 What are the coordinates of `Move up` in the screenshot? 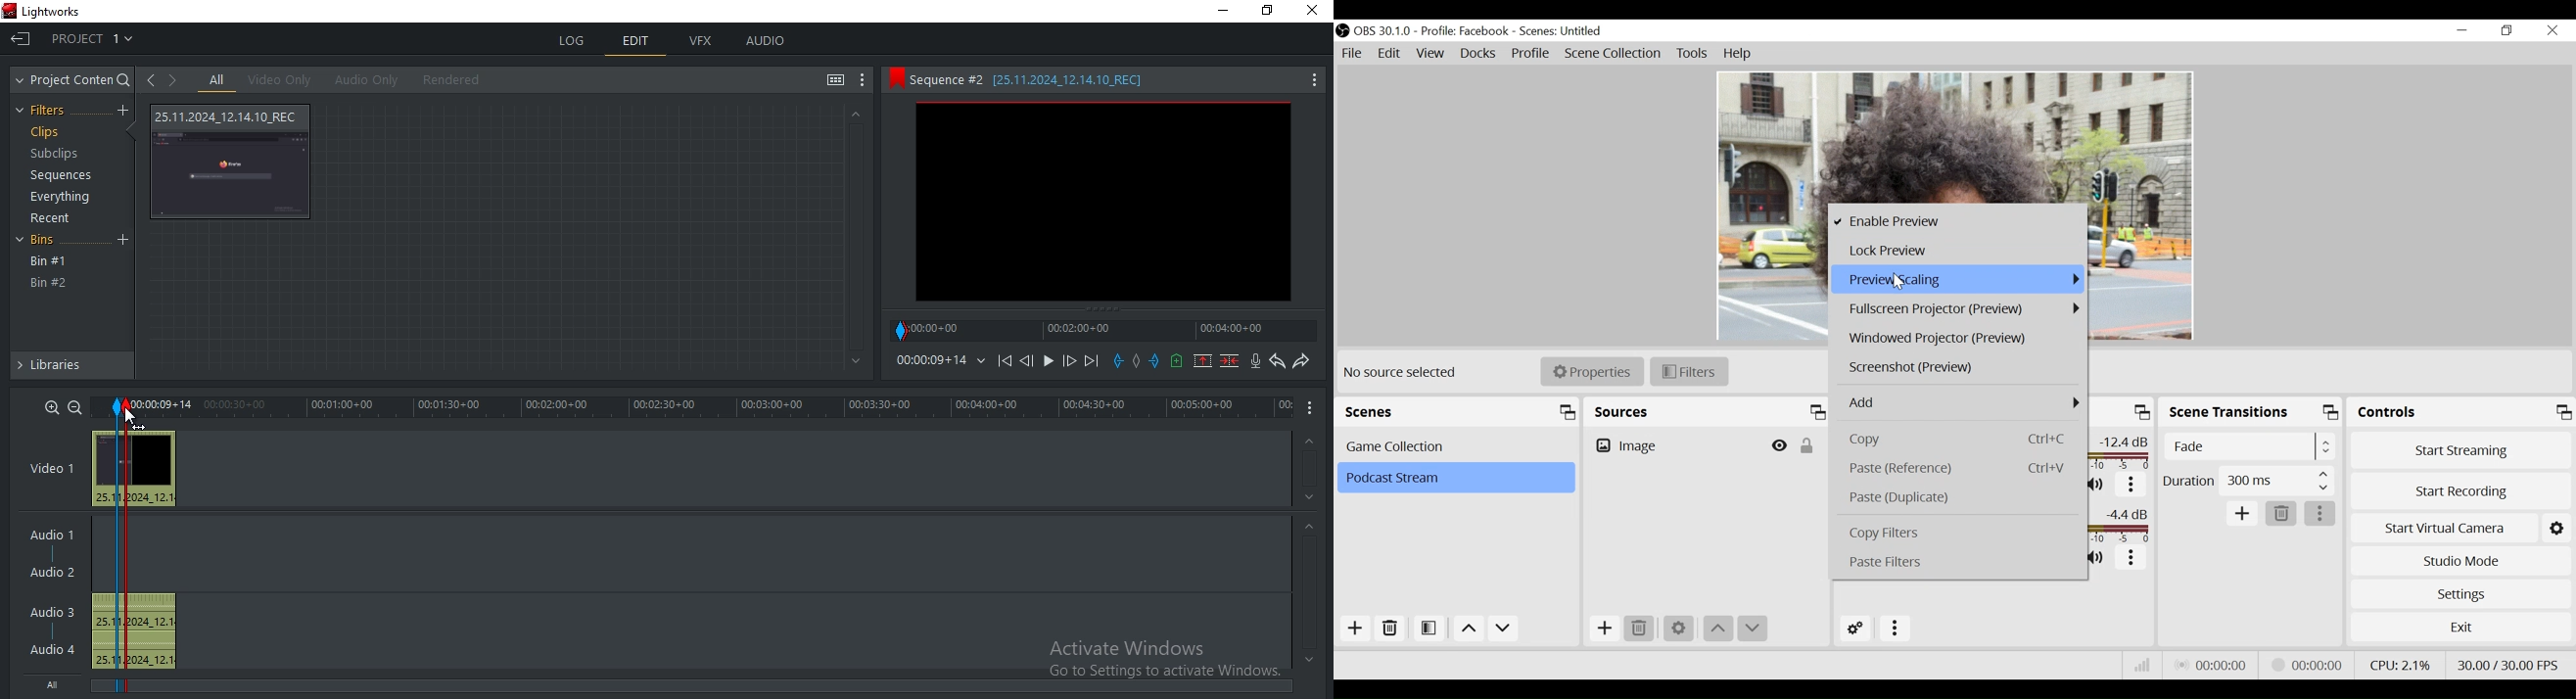 It's located at (1719, 628).